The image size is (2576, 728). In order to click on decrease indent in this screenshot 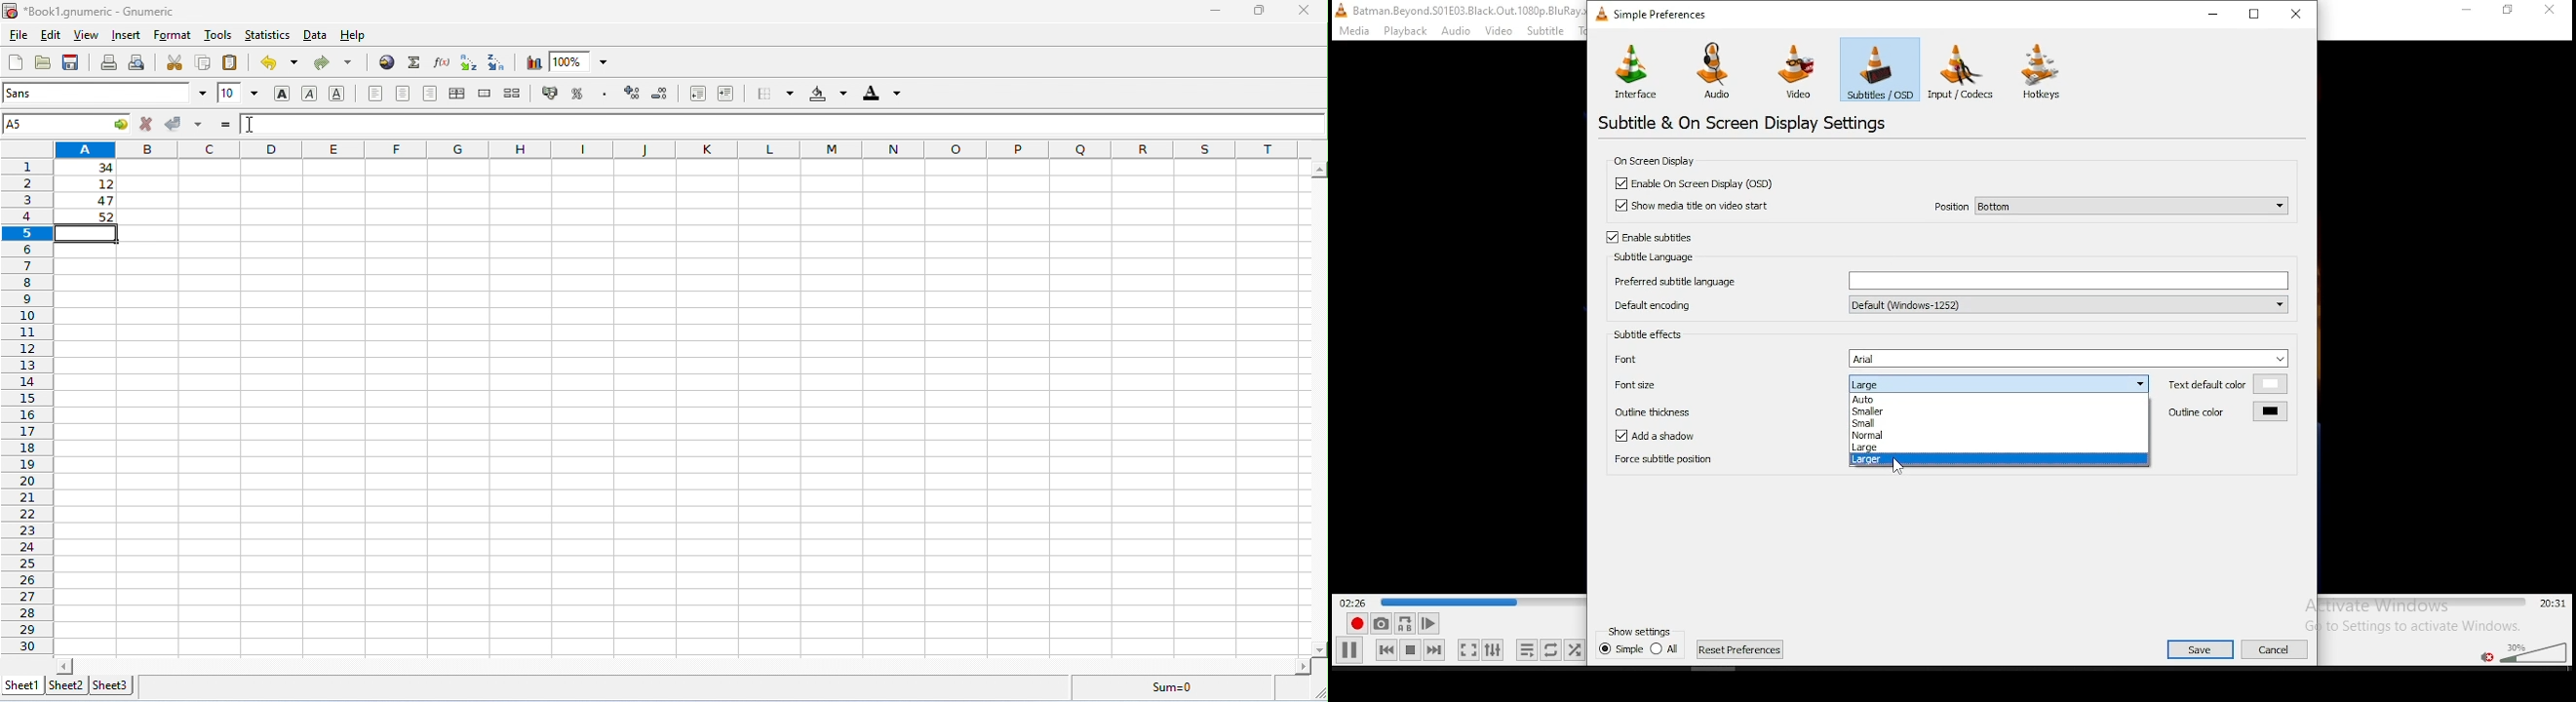, I will do `click(726, 92)`.